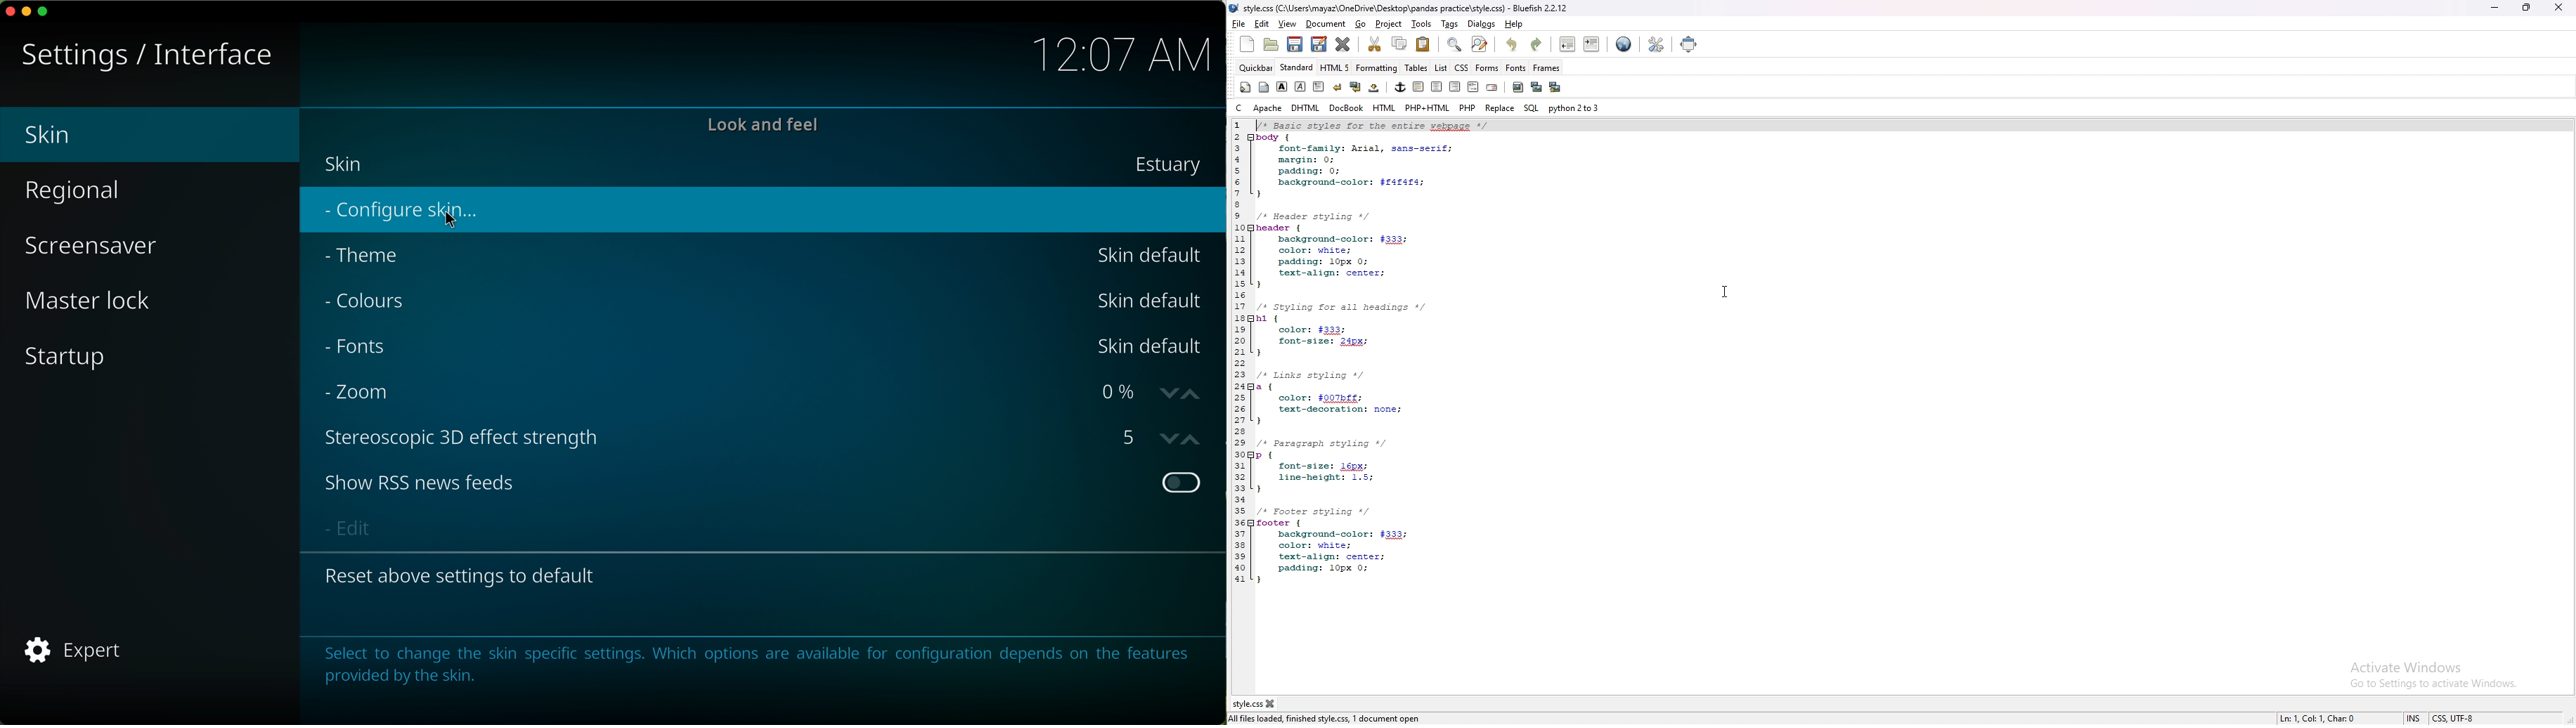 This screenshot has width=2576, height=728. What do you see at coordinates (1338, 87) in the screenshot?
I see `break` at bounding box center [1338, 87].